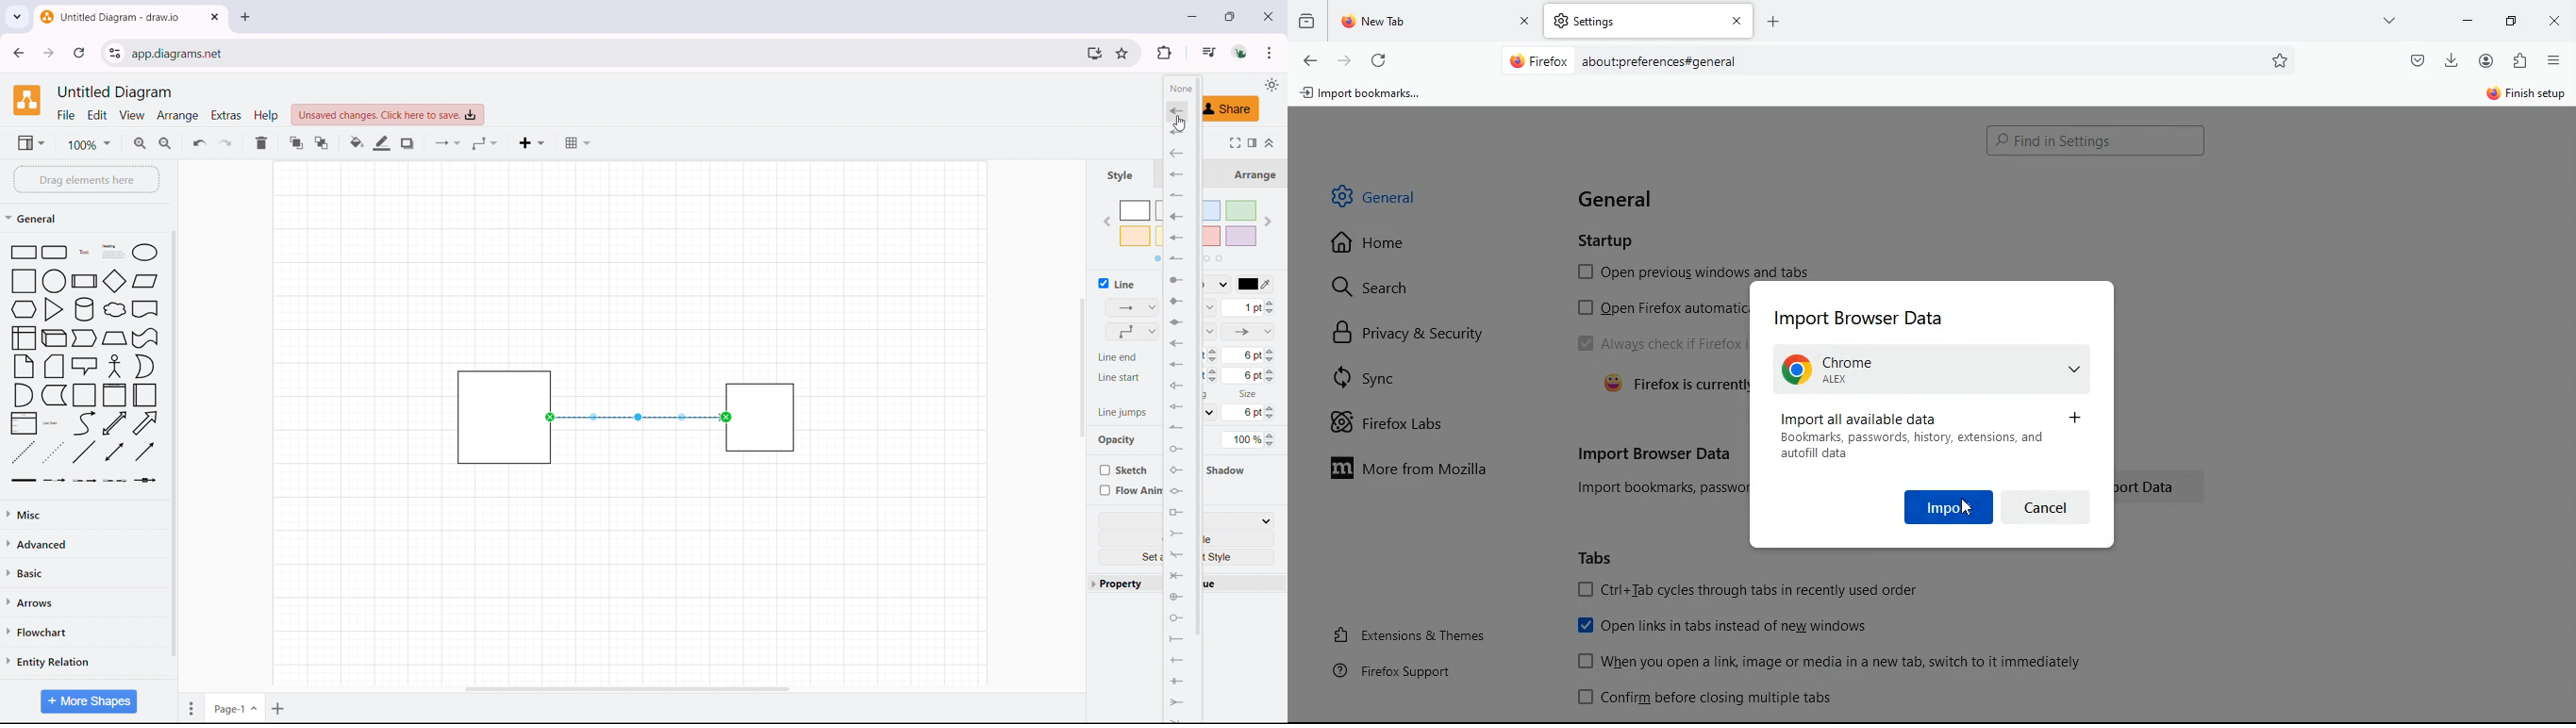 The width and height of the screenshot is (2576, 728). Describe the element at coordinates (166, 141) in the screenshot. I see `zoom out` at that location.